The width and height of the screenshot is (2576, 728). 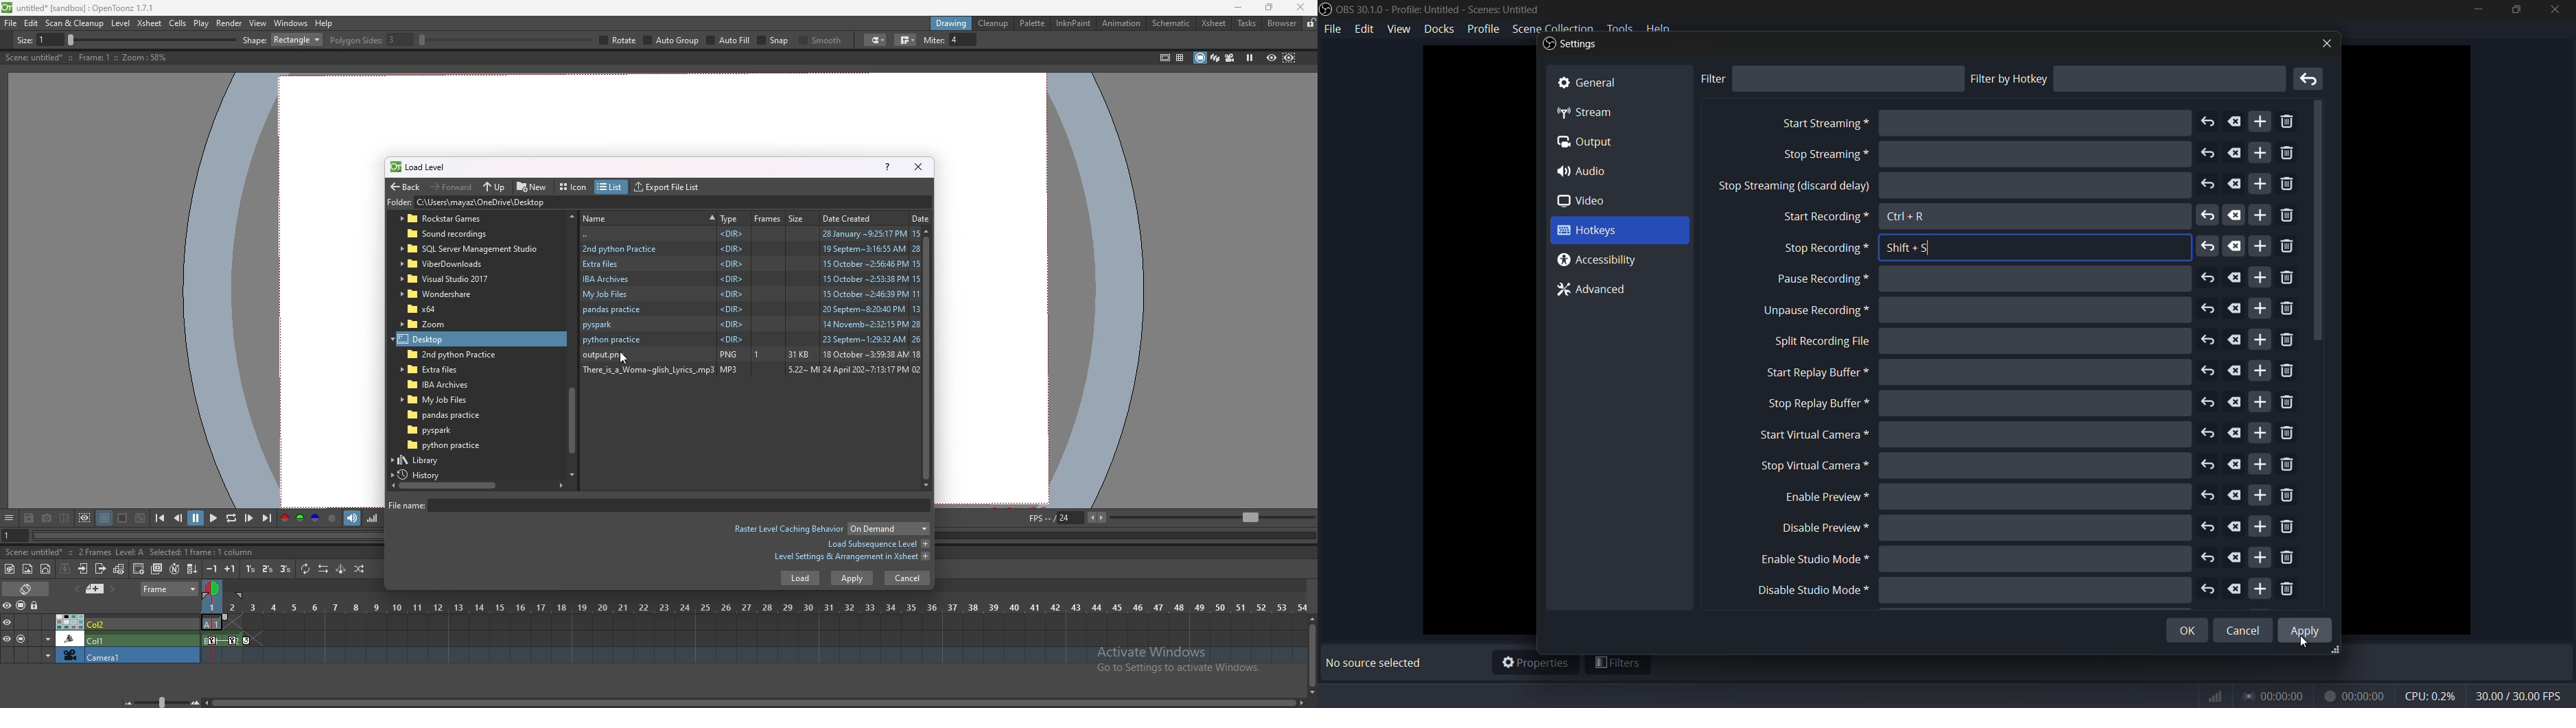 What do you see at coordinates (2208, 217) in the screenshot?
I see `undo` at bounding box center [2208, 217].